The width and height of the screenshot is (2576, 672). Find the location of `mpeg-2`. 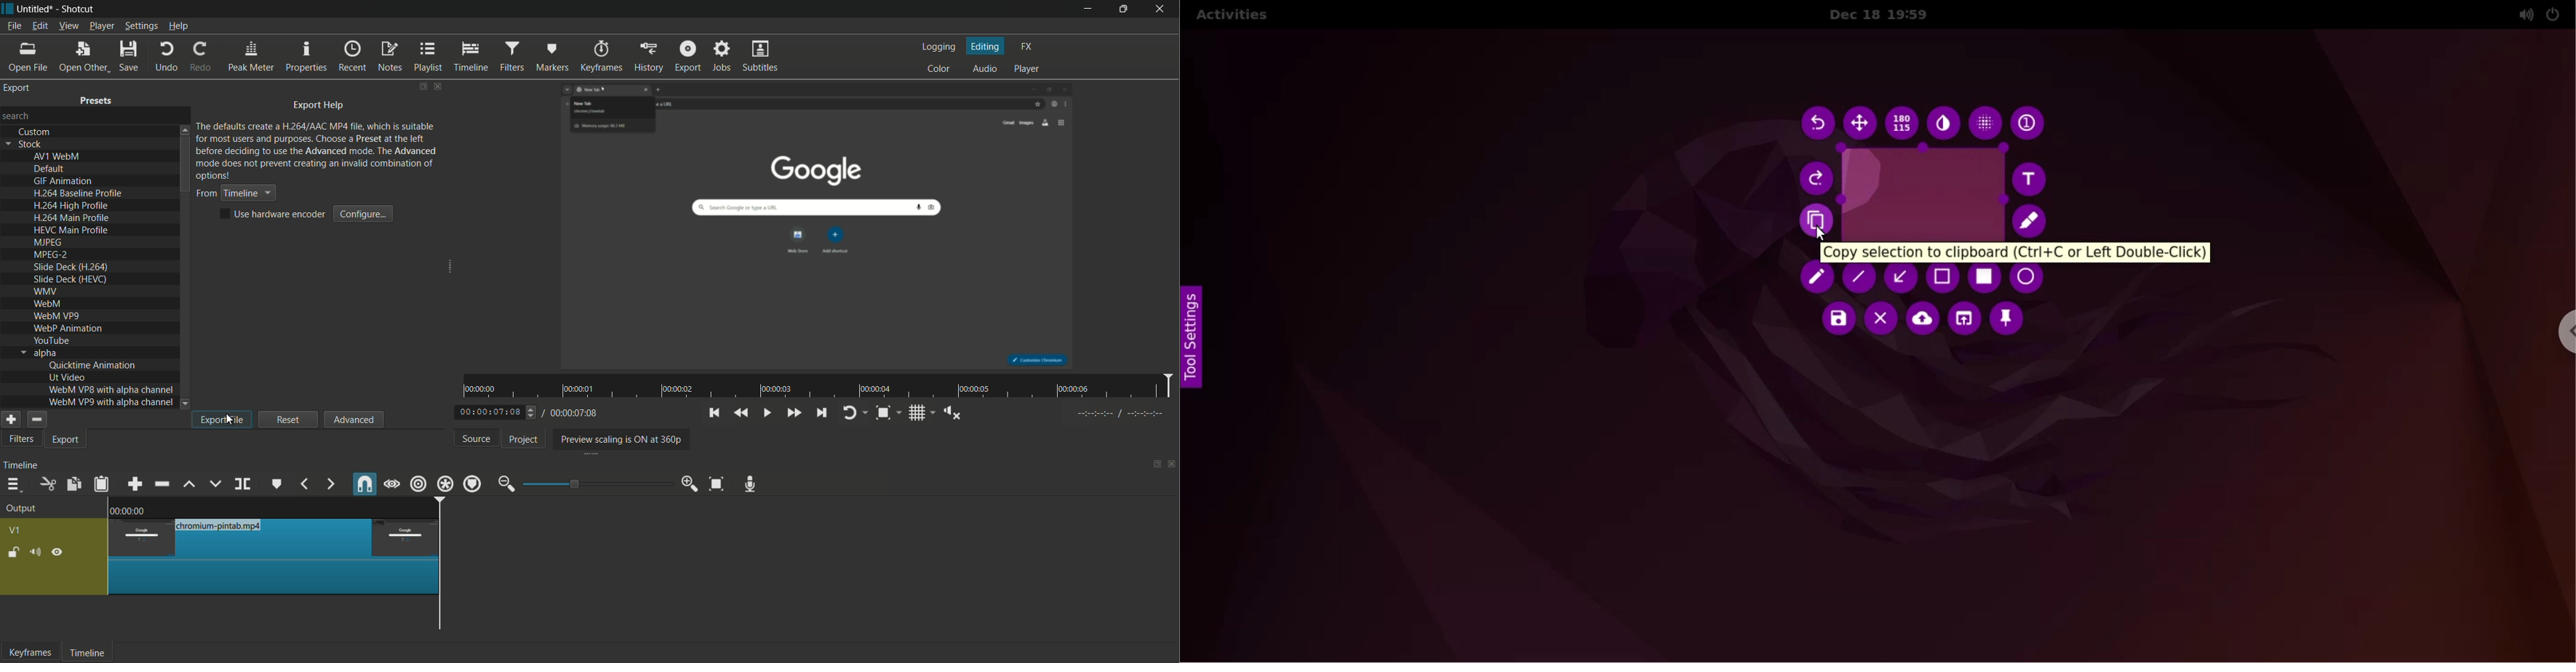

mpeg-2 is located at coordinates (49, 255).